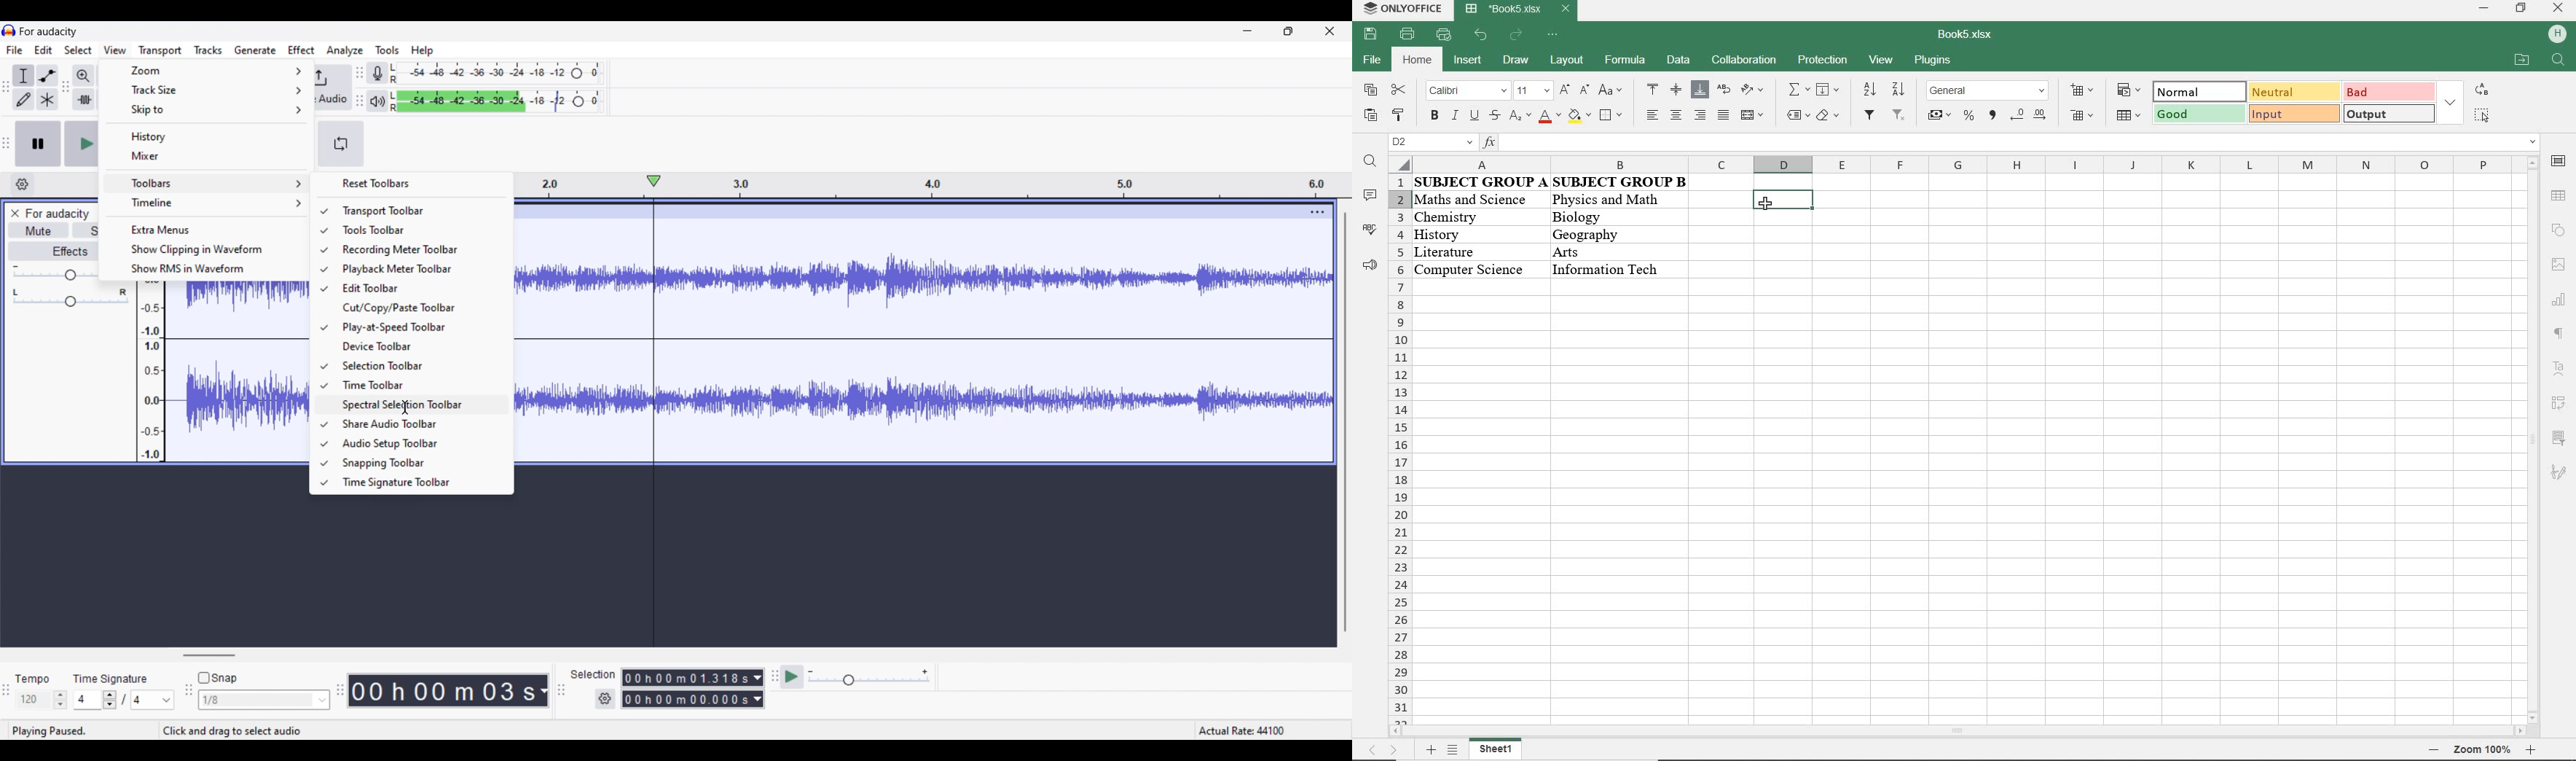 Image resolution: width=2576 pixels, height=784 pixels. Describe the element at coordinates (1653, 89) in the screenshot. I see `align top` at that location.